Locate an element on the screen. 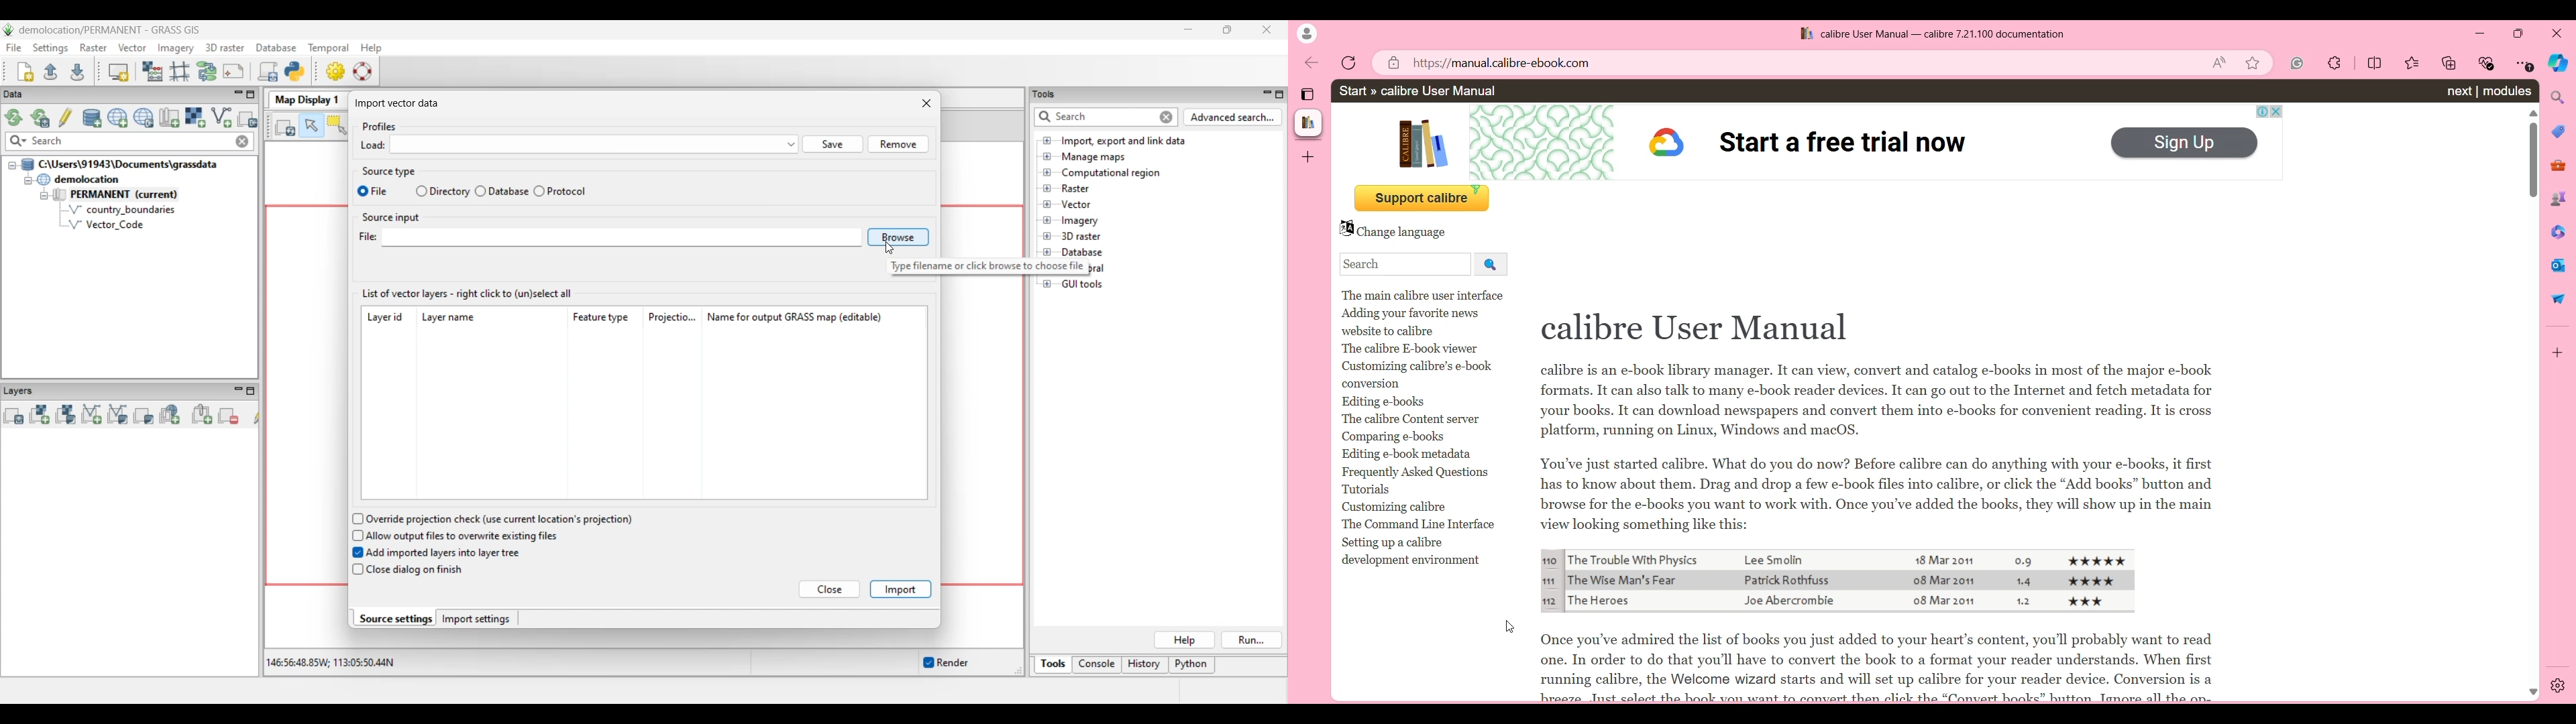  Browser essentials is located at coordinates (2486, 63).